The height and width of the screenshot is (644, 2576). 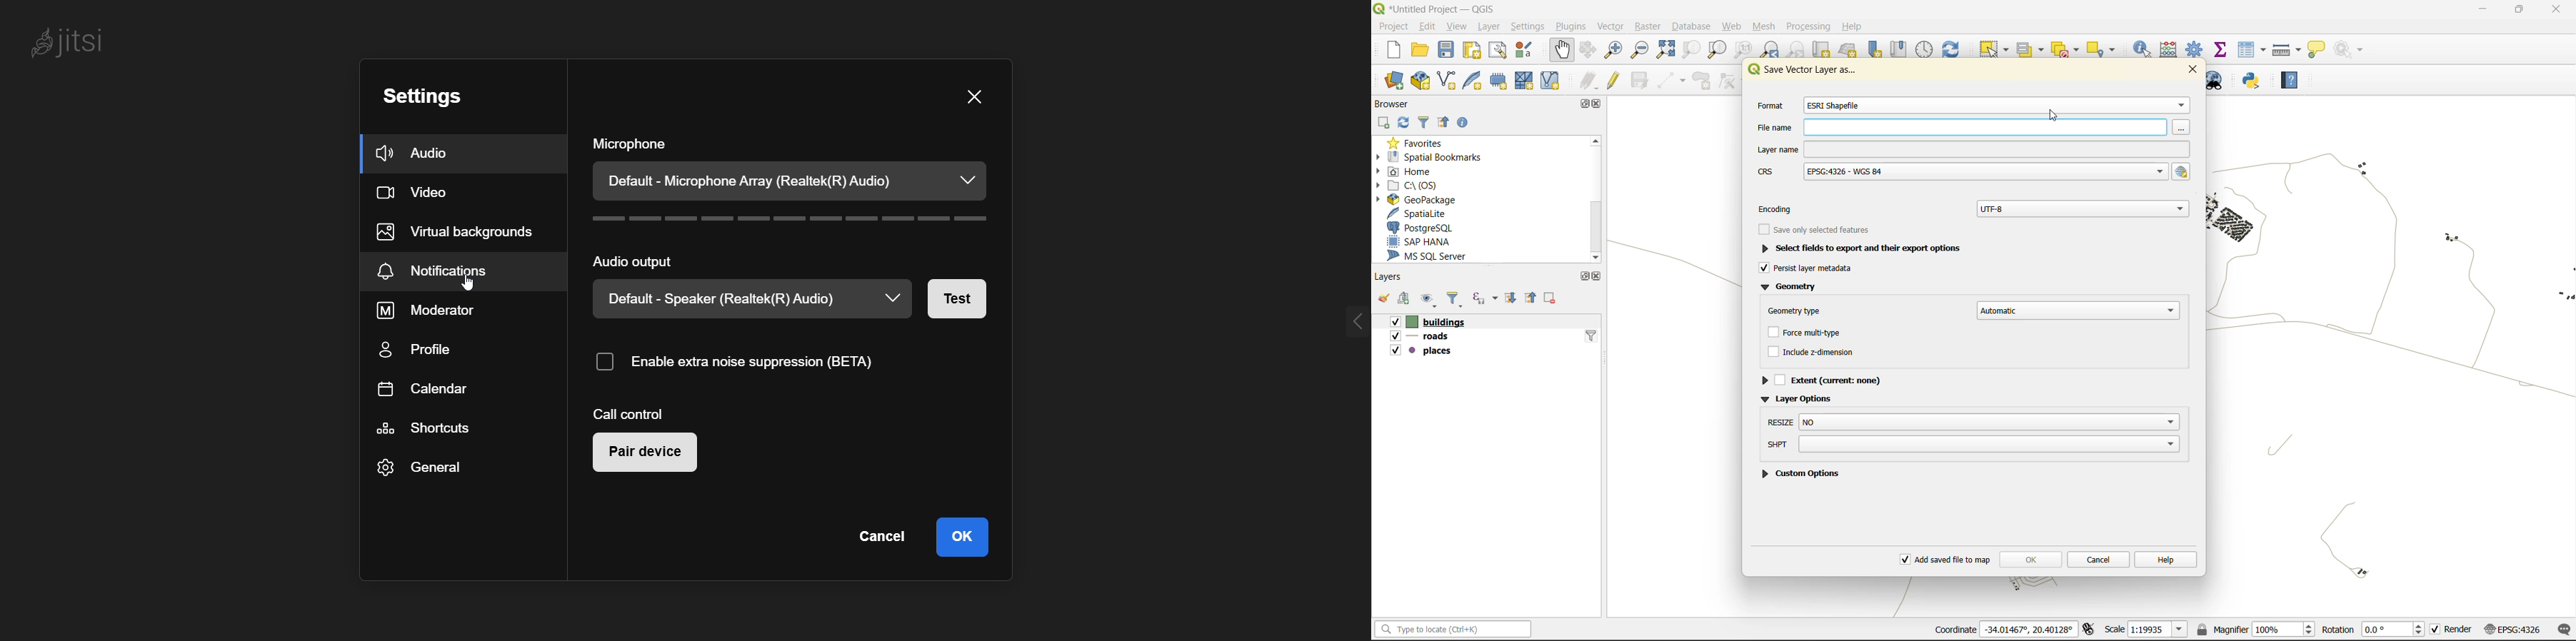 What do you see at coordinates (2556, 10) in the screenshot?
I see `close` at bounding box center [2556, 10].